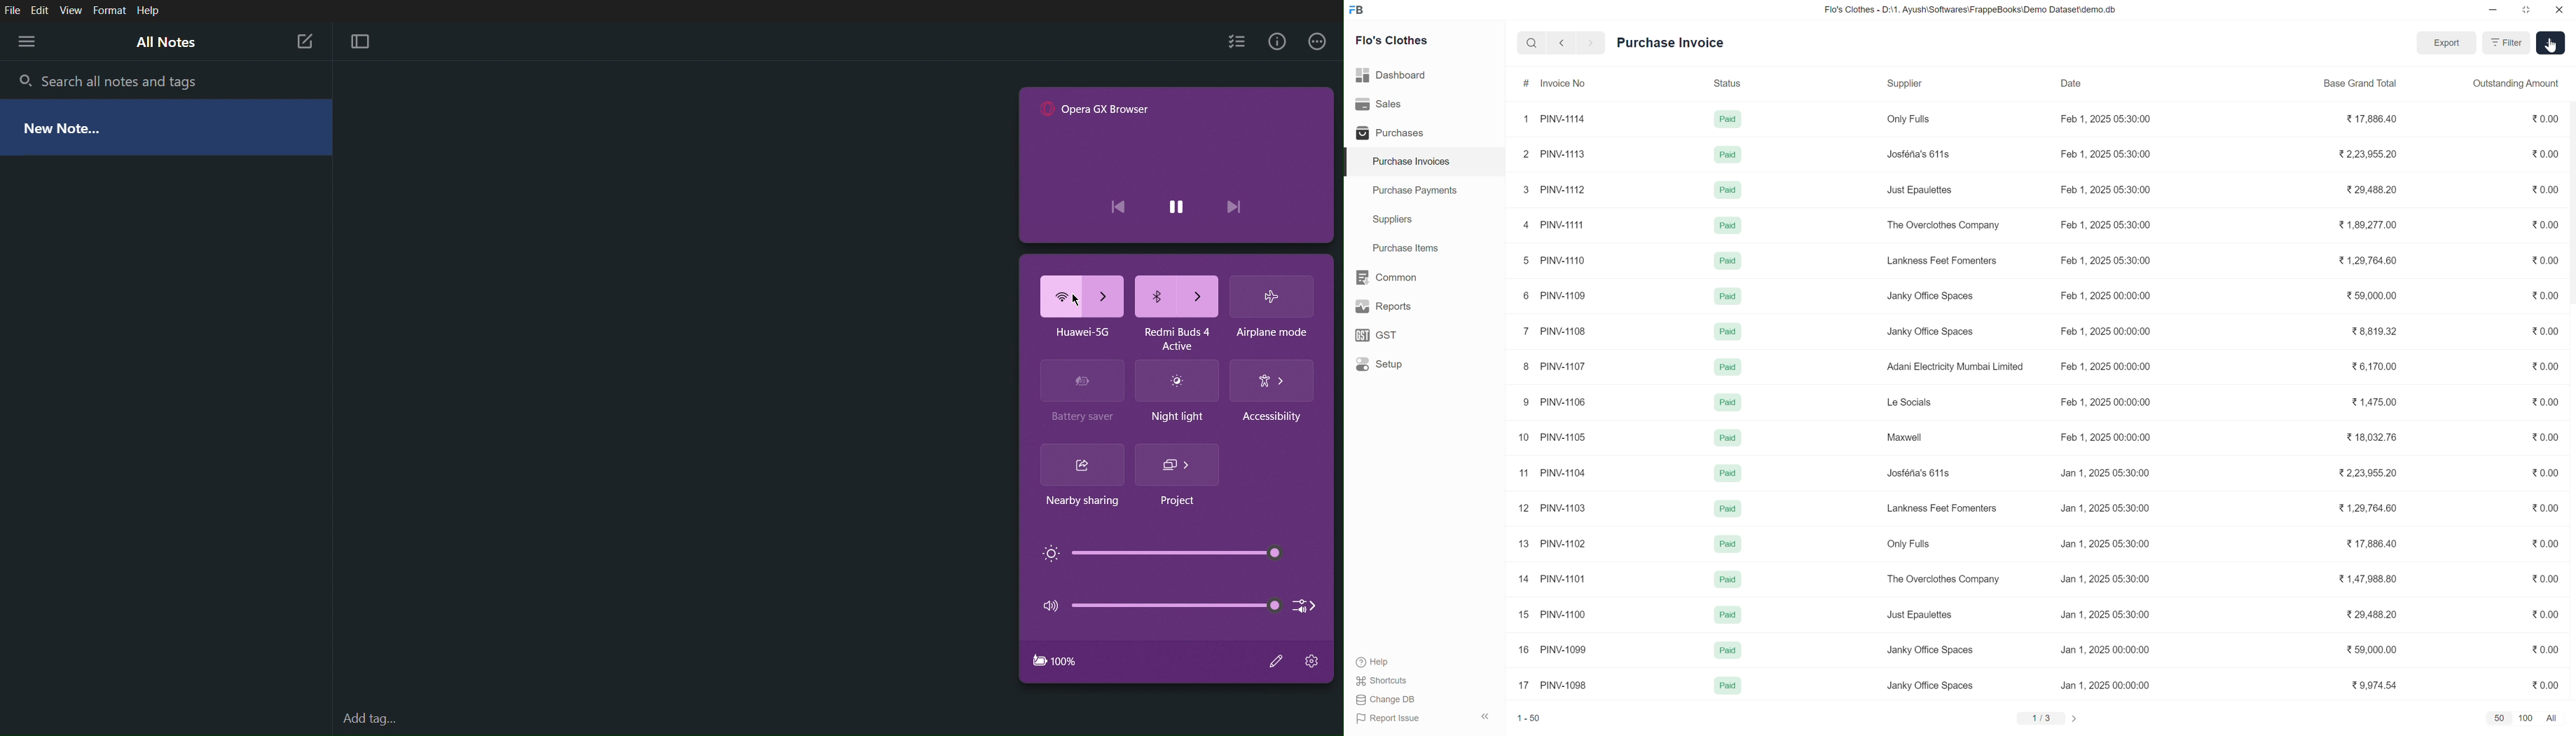 The height and width of the screenshot is (756, 2576). I want to click on Sales, so click(1424, 104).